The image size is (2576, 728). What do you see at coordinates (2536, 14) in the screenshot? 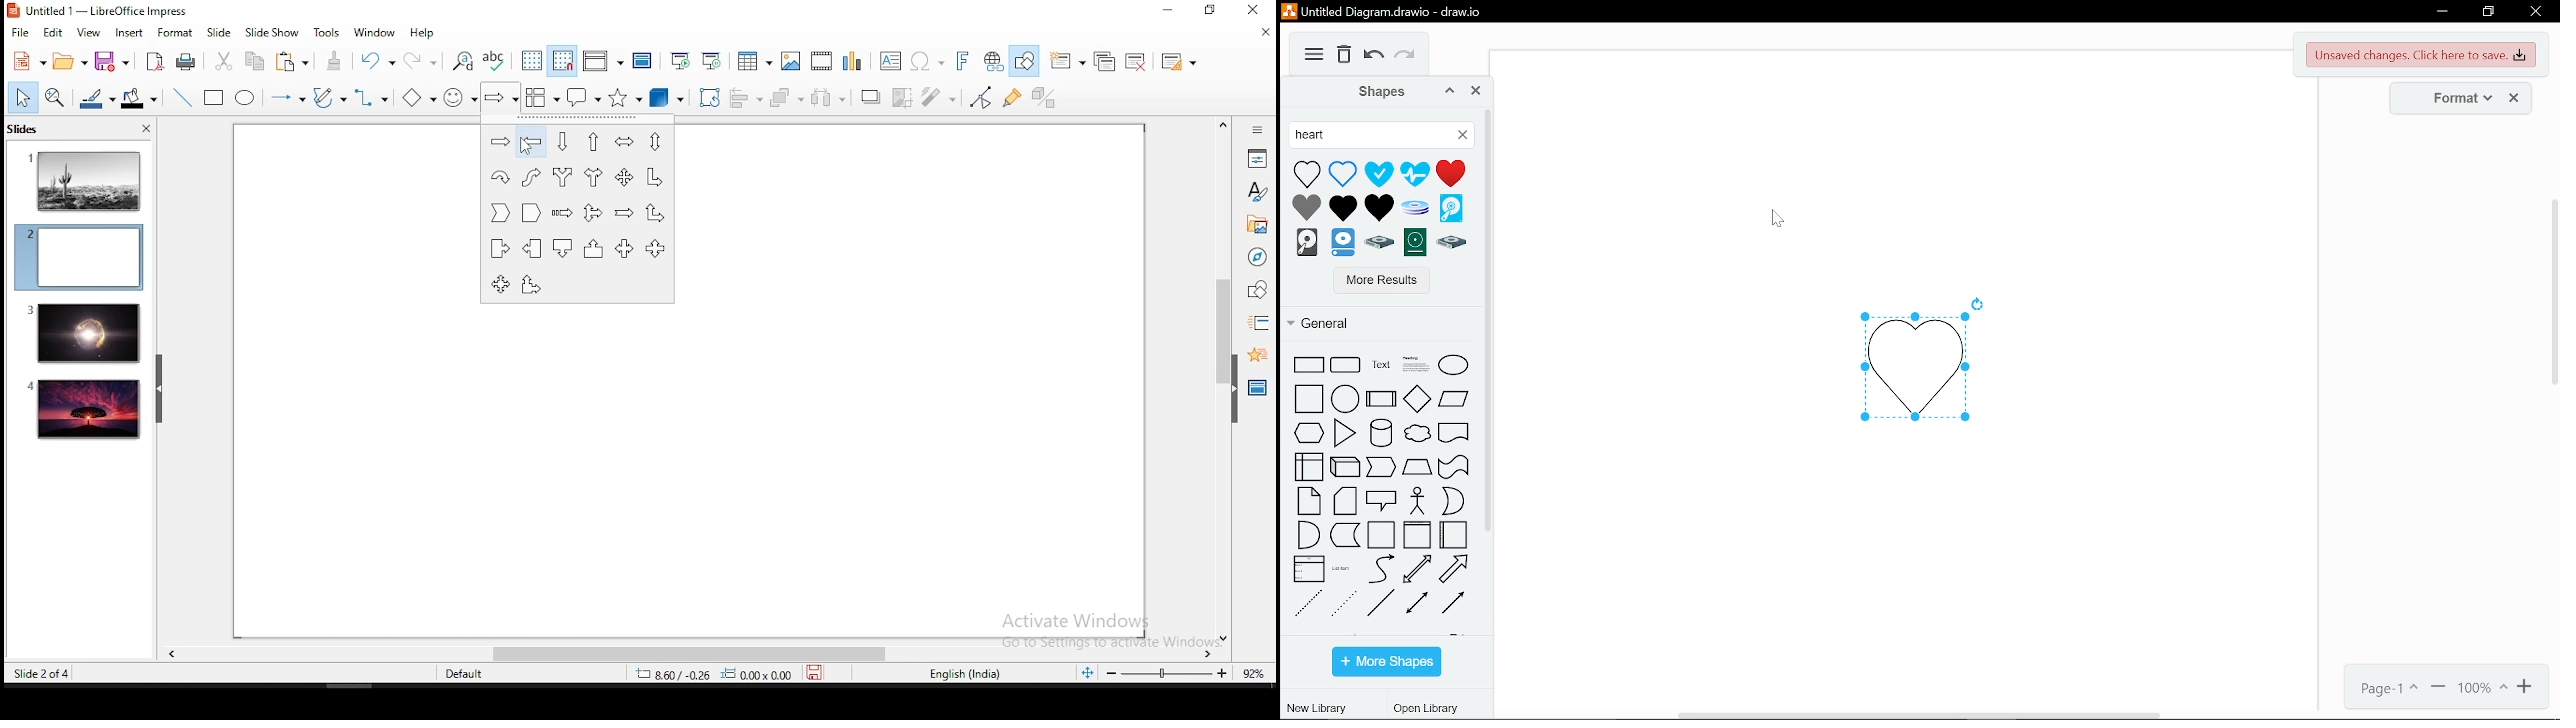
I see `close` at bounding box center [2536, 14].